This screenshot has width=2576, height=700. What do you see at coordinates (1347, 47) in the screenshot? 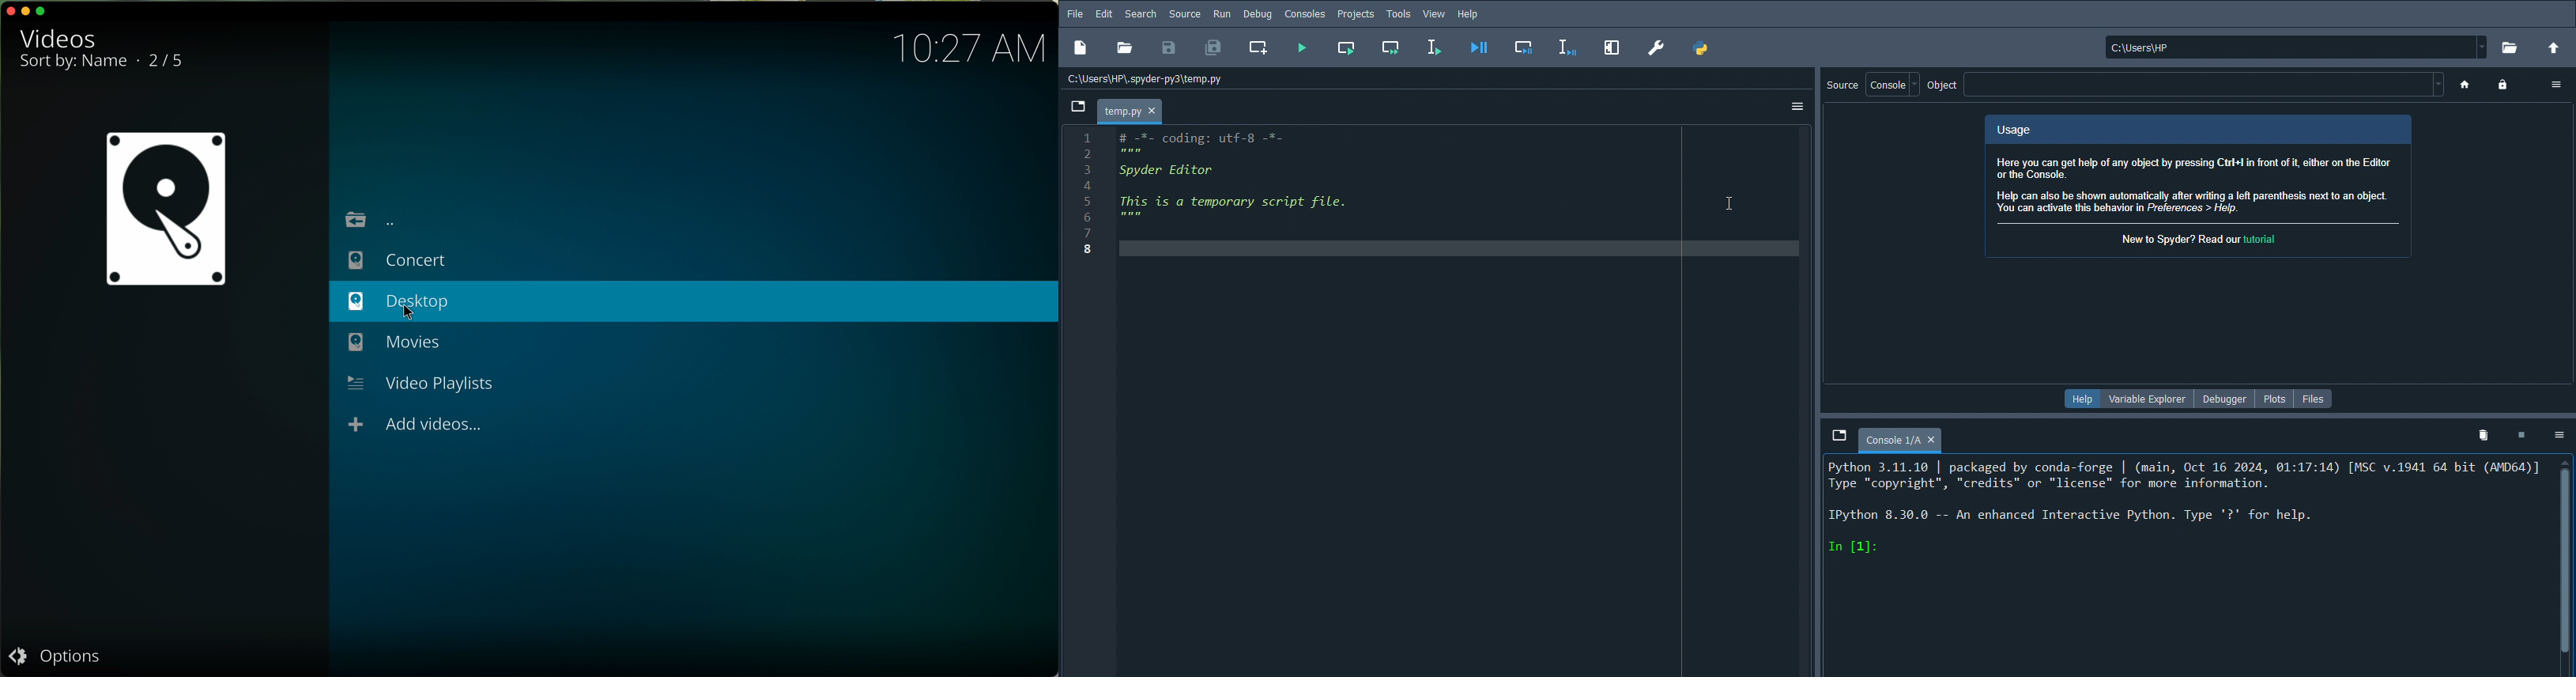
I see `Run current cell` at bounding box center [1347, 47].